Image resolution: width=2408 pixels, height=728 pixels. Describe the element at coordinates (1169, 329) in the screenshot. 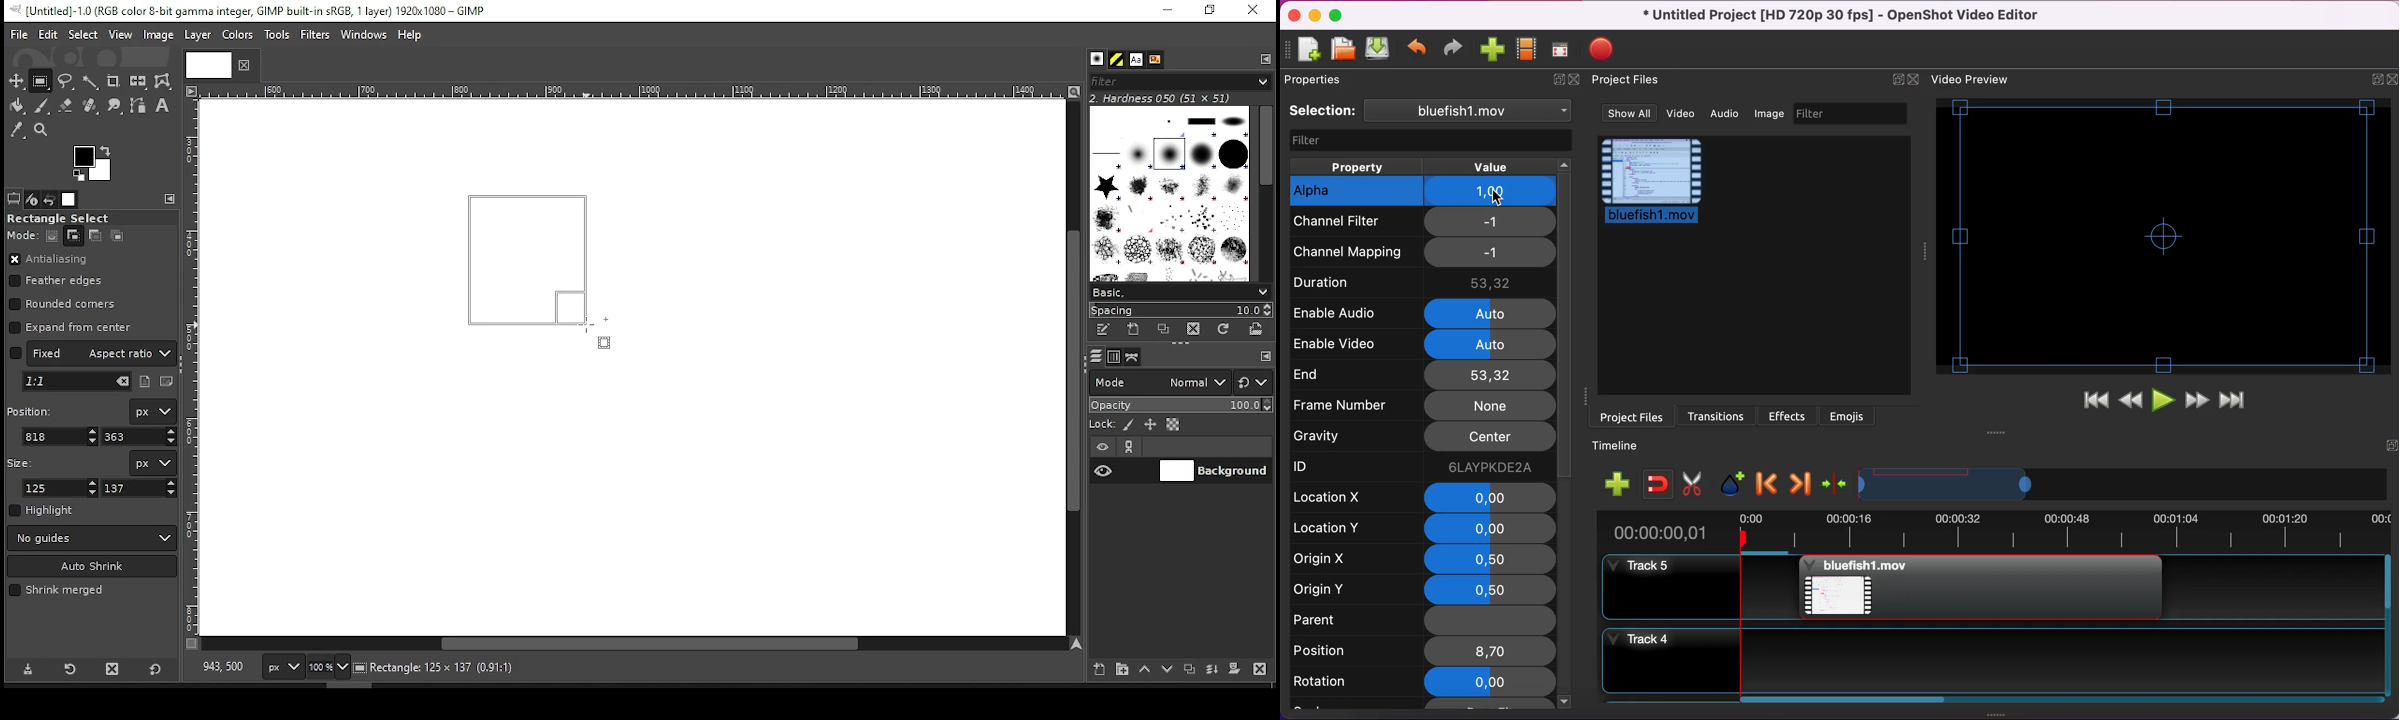

I see `duplicate this brush` at that location.